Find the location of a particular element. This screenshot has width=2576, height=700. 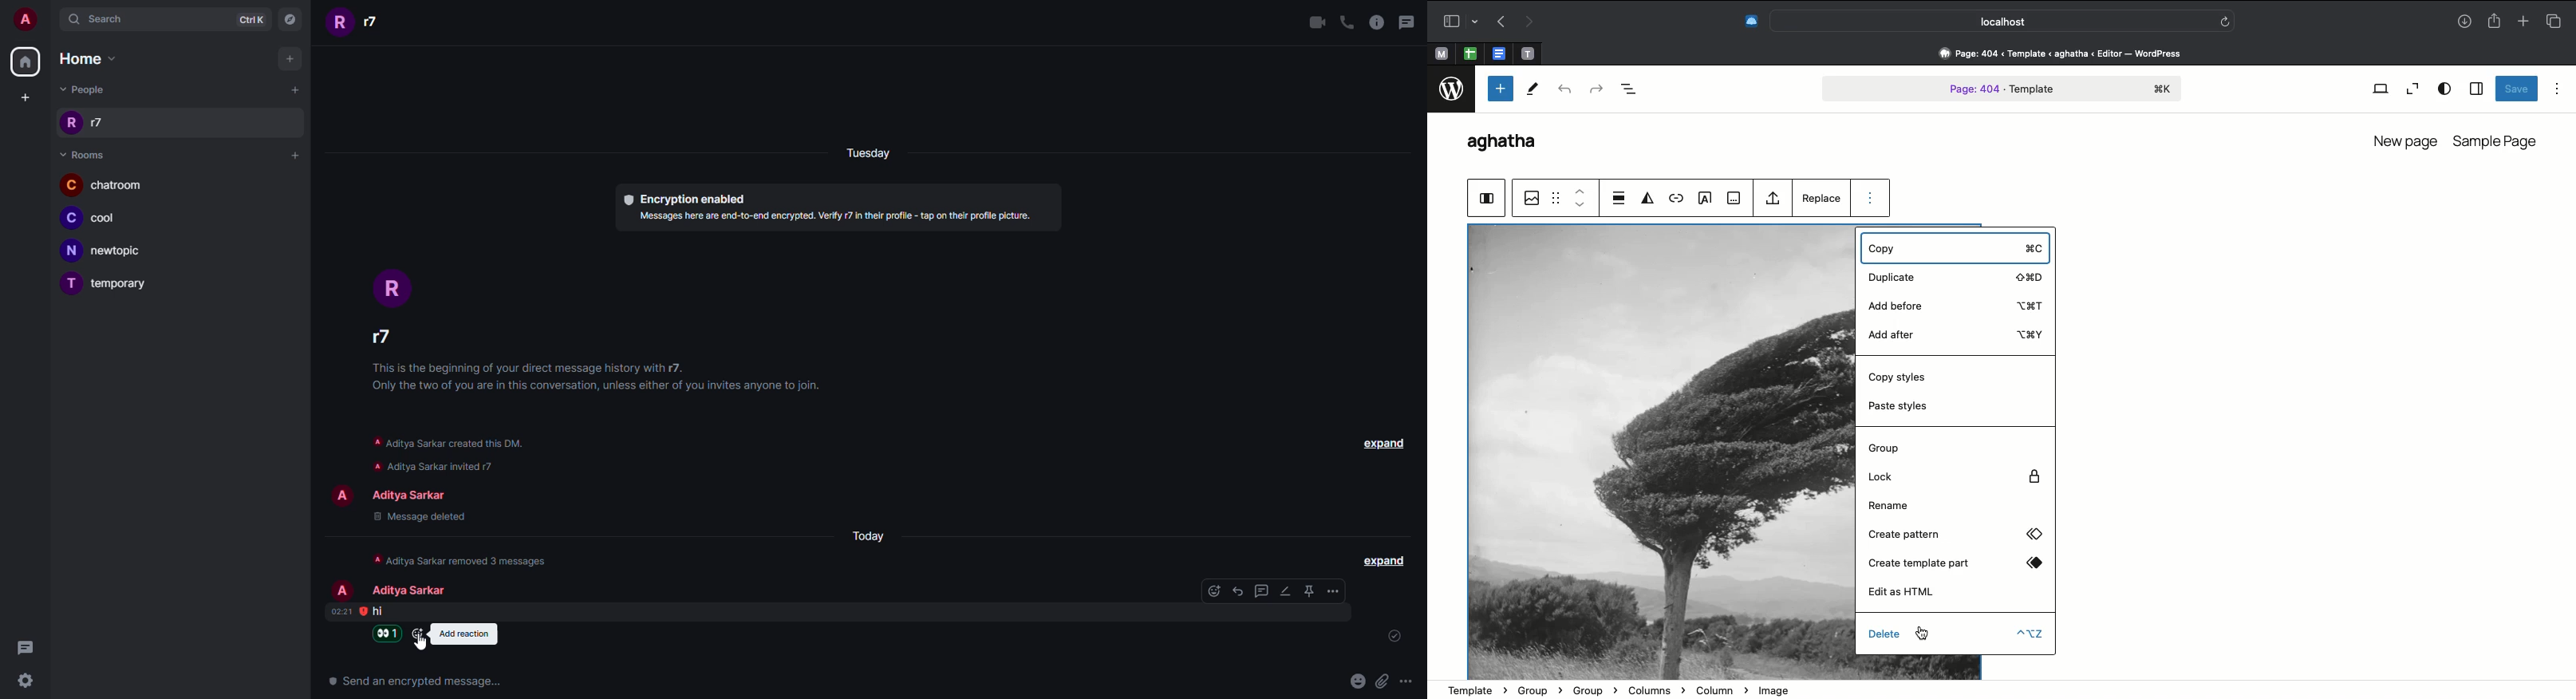

people is located at coordinates (85, 89).